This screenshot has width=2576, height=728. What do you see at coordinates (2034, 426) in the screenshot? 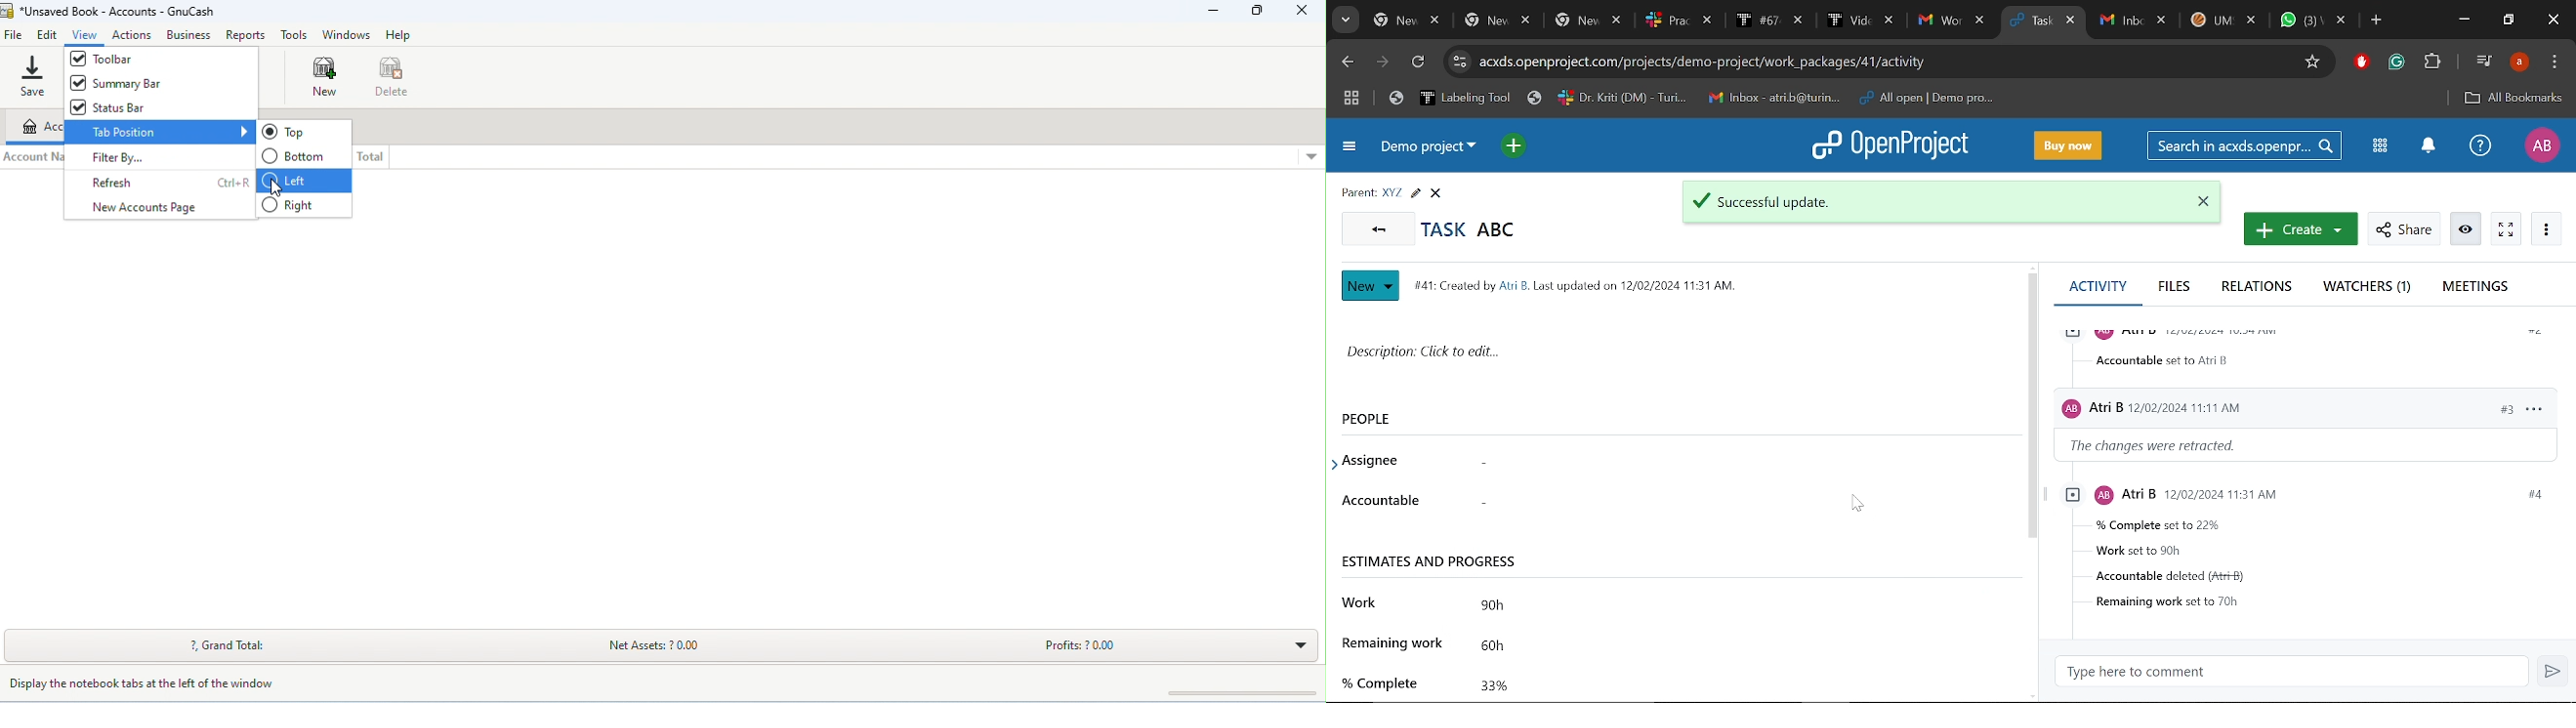
I see `scrollbar` at bounding box center [2034, 426].